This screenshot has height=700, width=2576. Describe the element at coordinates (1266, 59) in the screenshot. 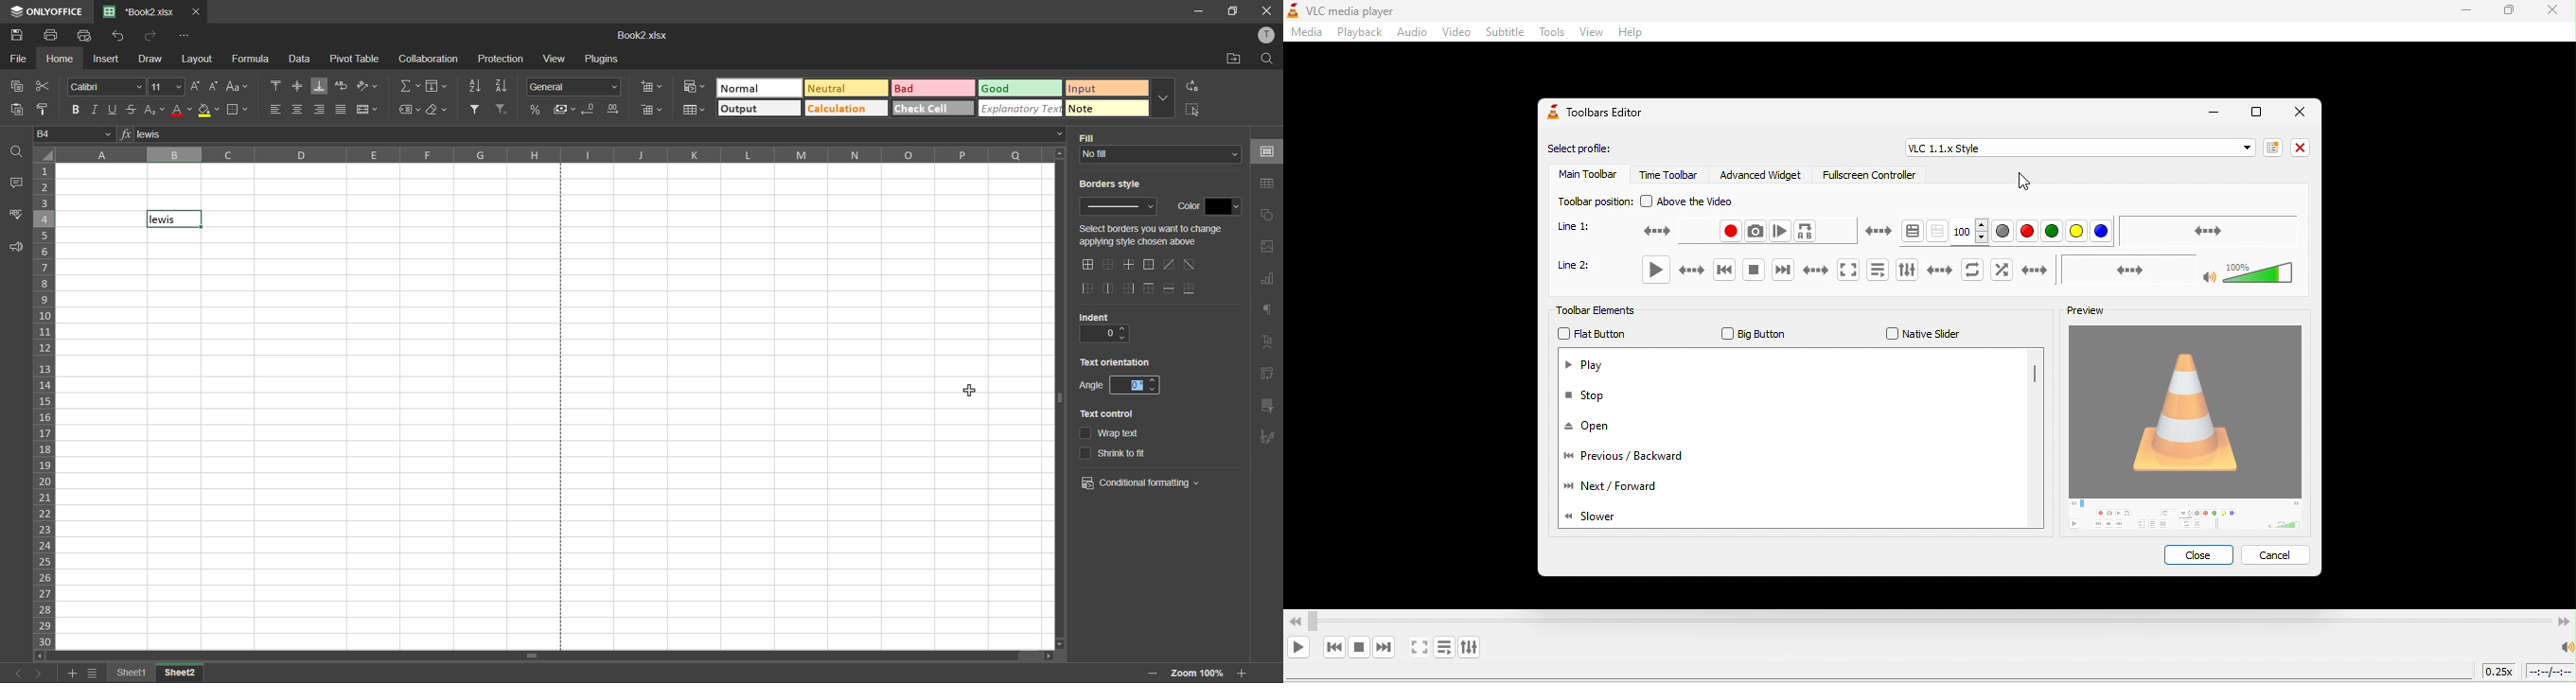

I see `find` at that location.